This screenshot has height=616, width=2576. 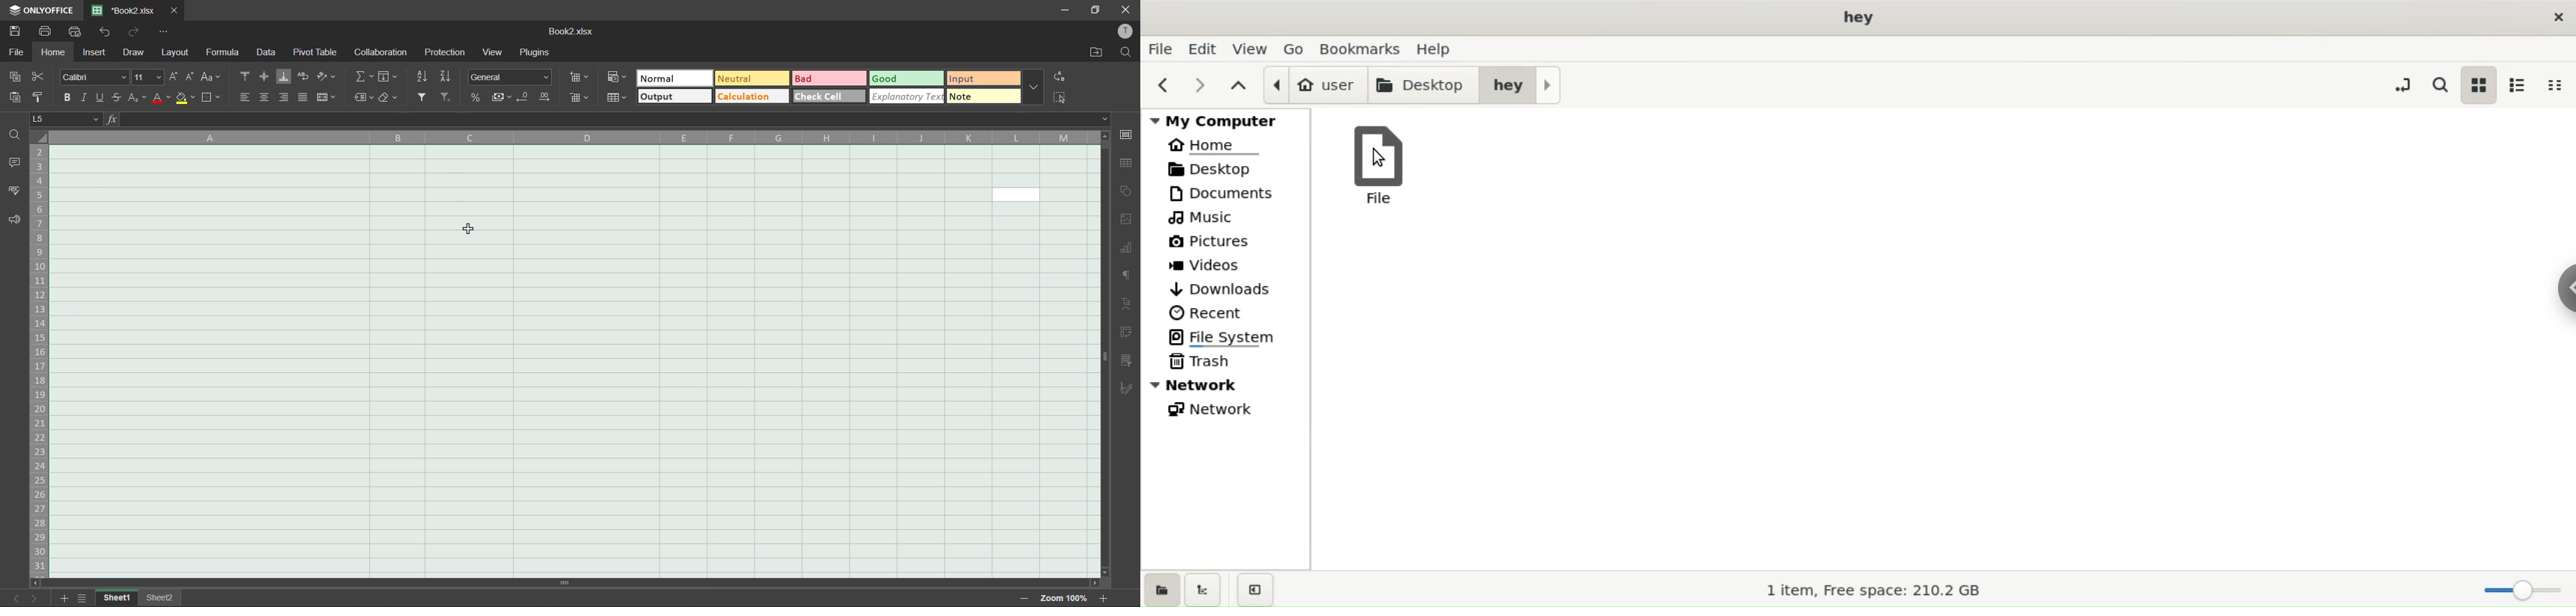 I want to click on file, so click(x=17, y=53).